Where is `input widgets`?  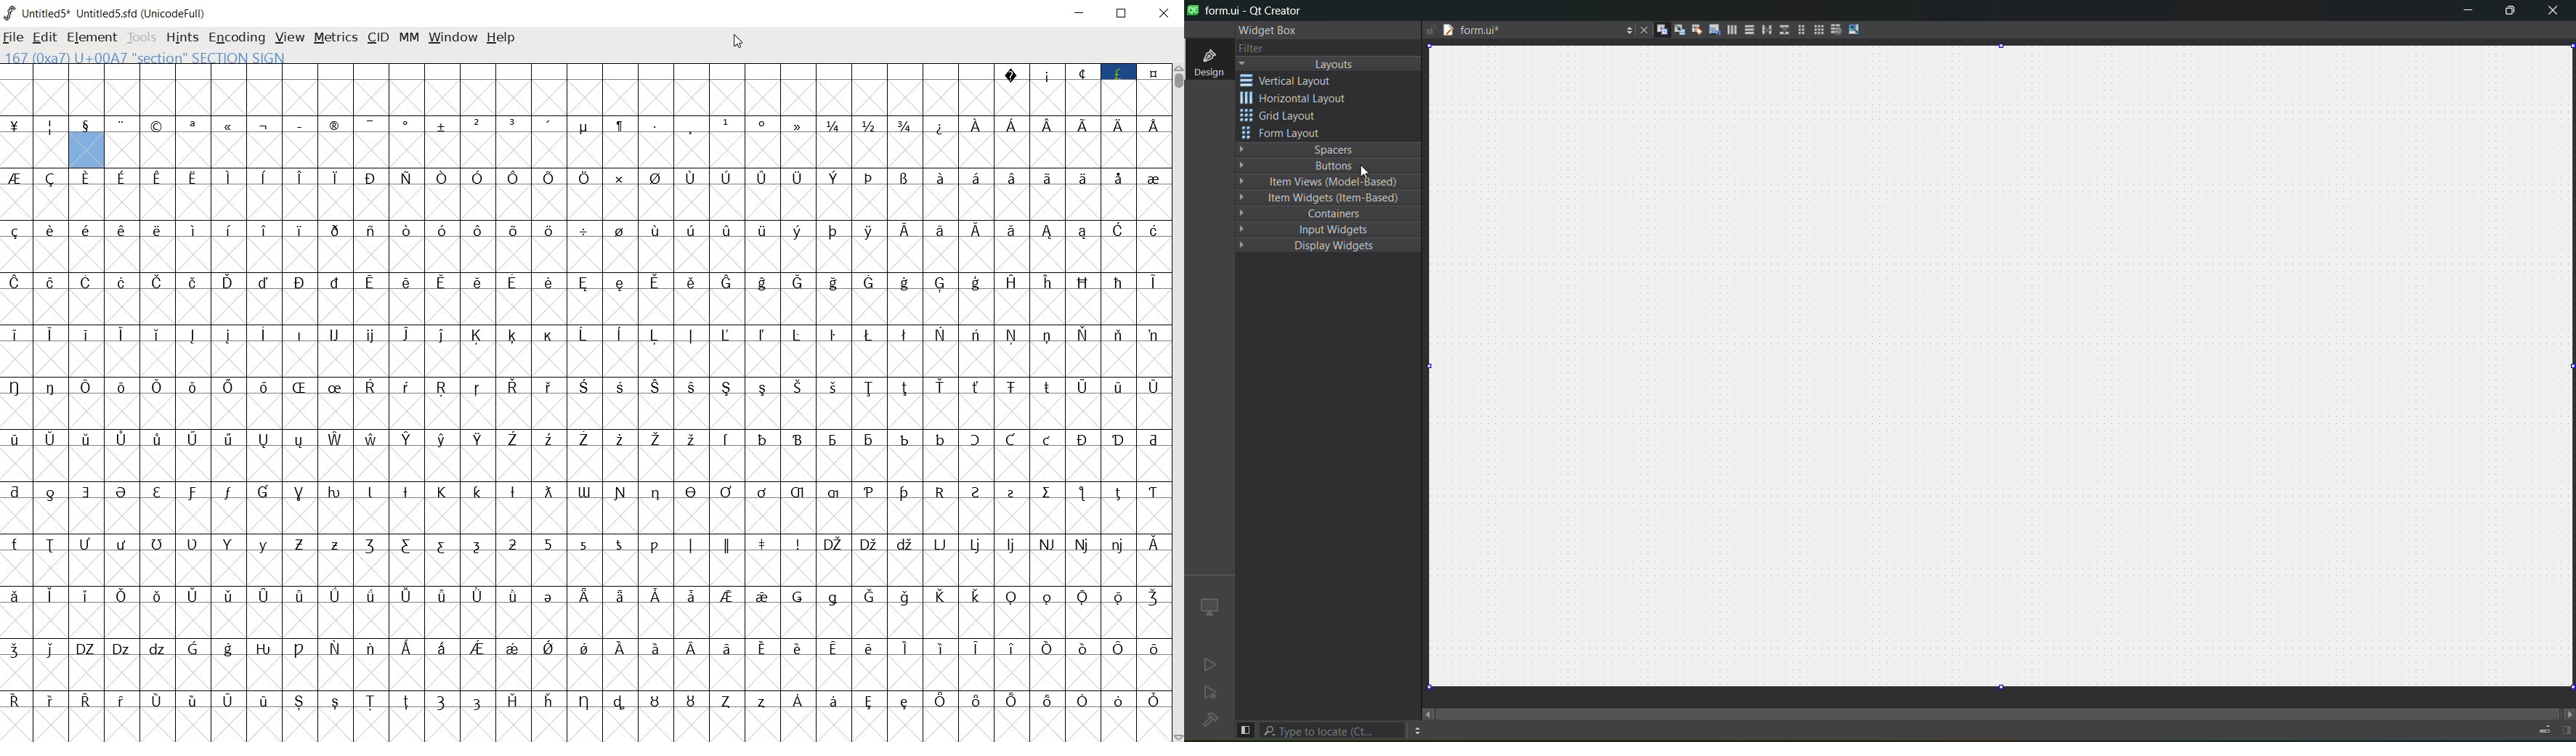 input widgets is located at coordinates (1328, 230).